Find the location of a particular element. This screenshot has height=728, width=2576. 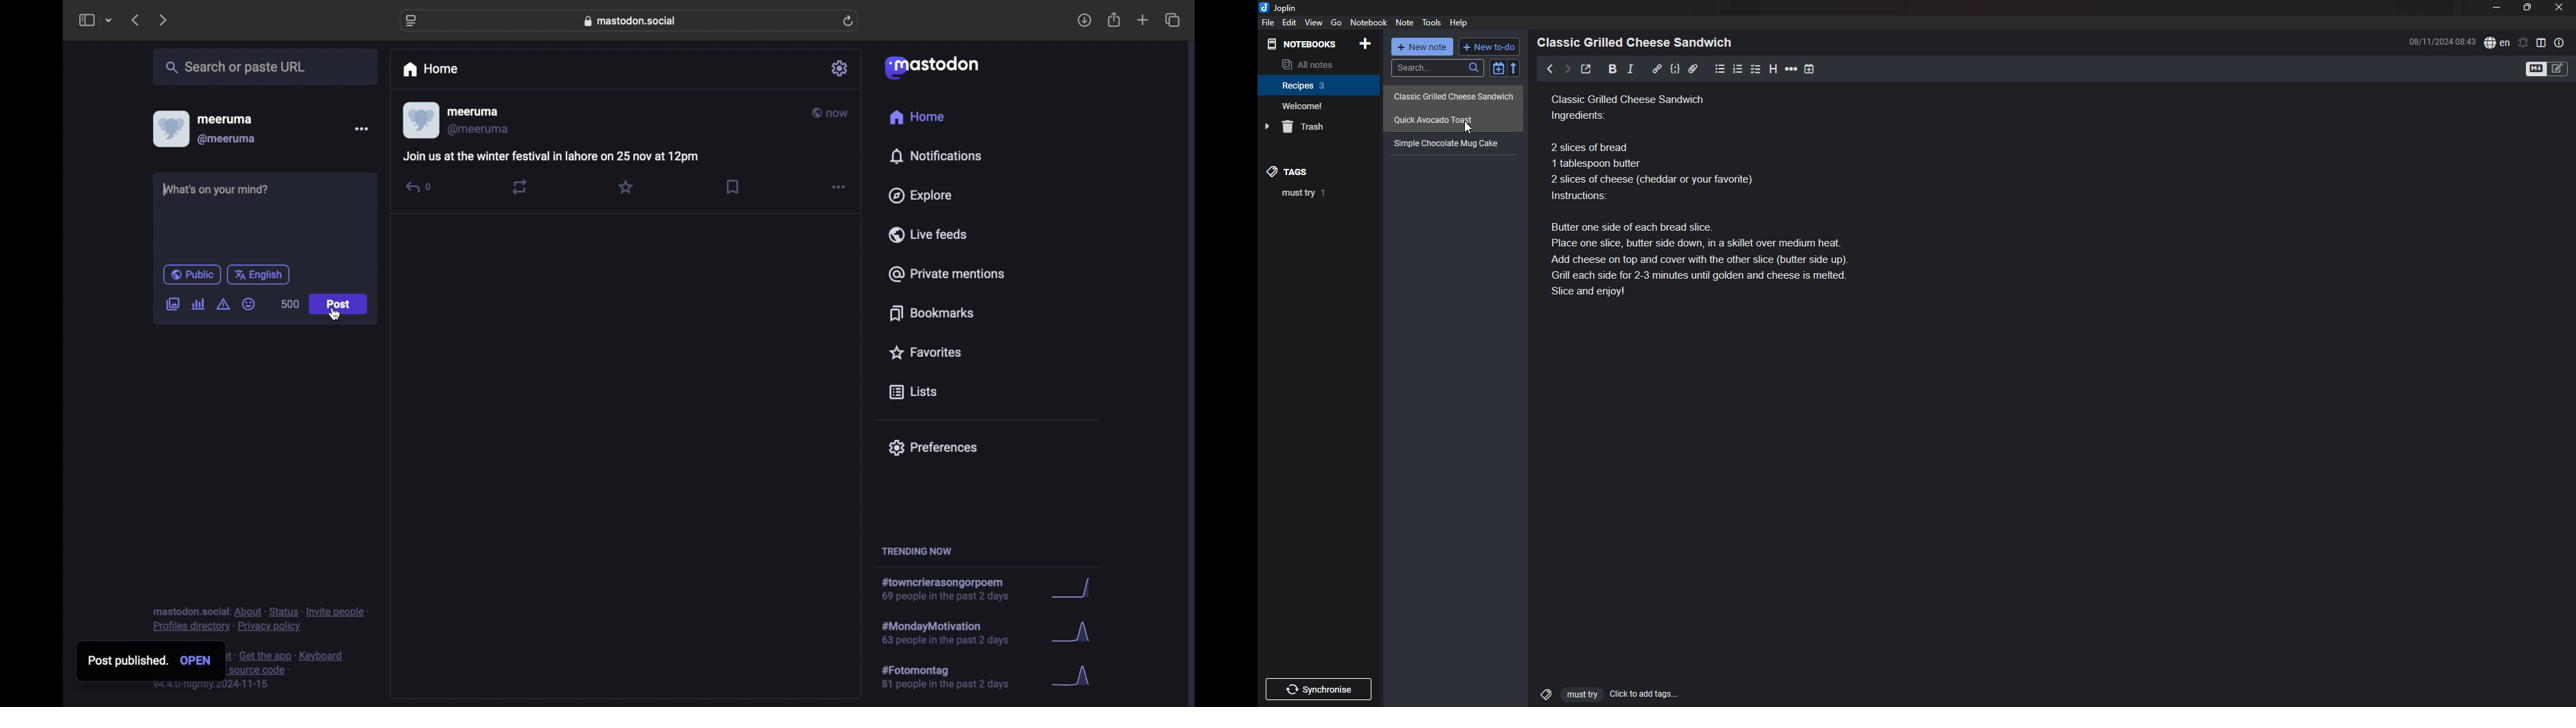

add content warning is located at coordinates (223, 304).